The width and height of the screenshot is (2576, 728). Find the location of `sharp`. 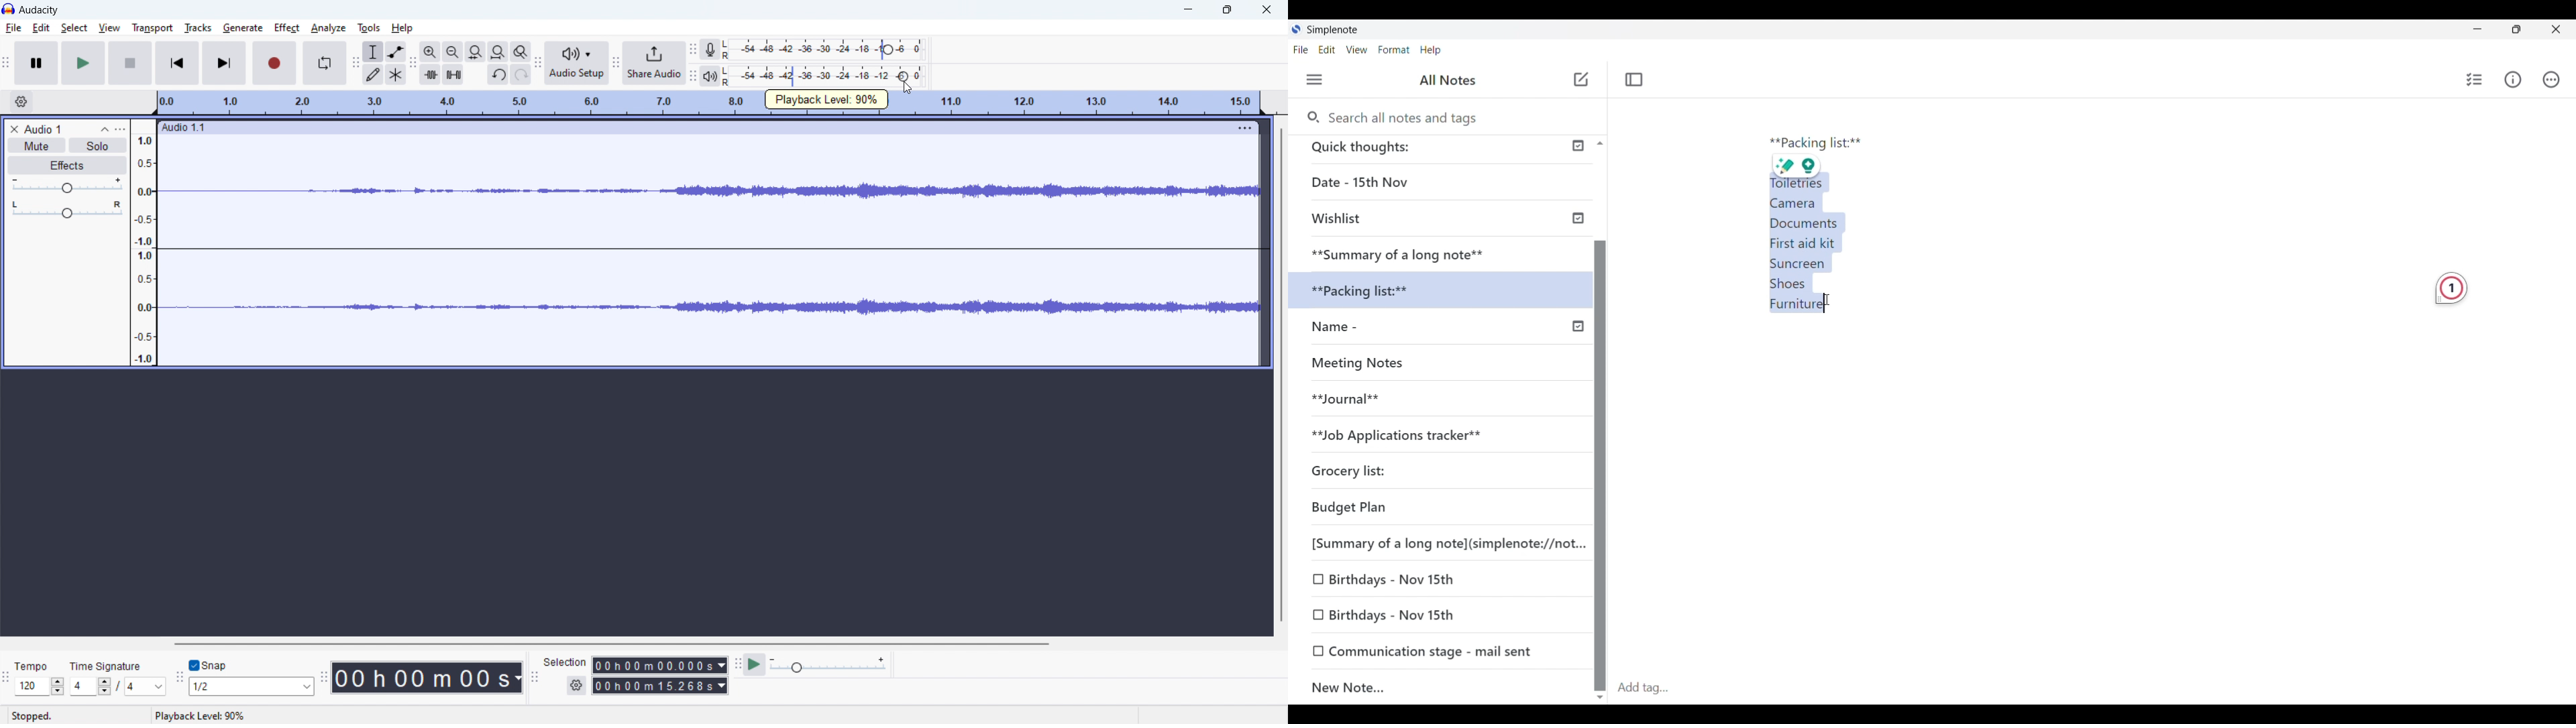

sharp is located at coordinates (1779, 166).